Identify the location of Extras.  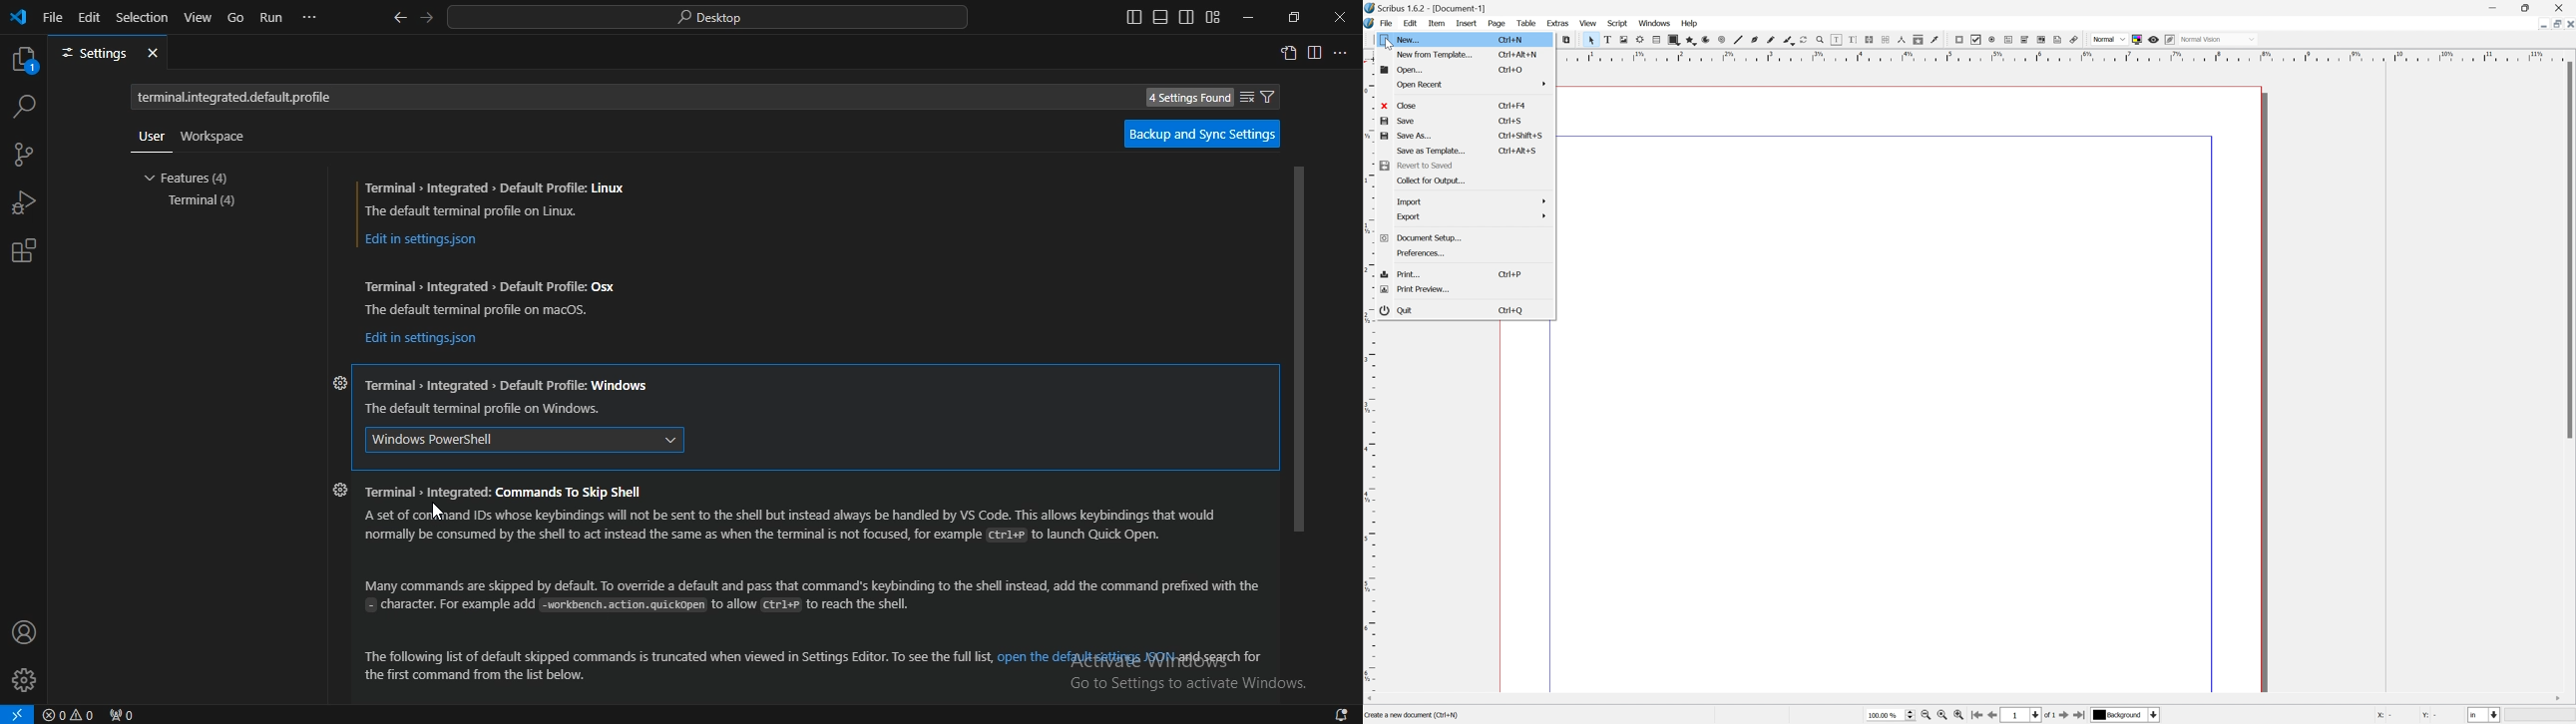
(1558, 24).